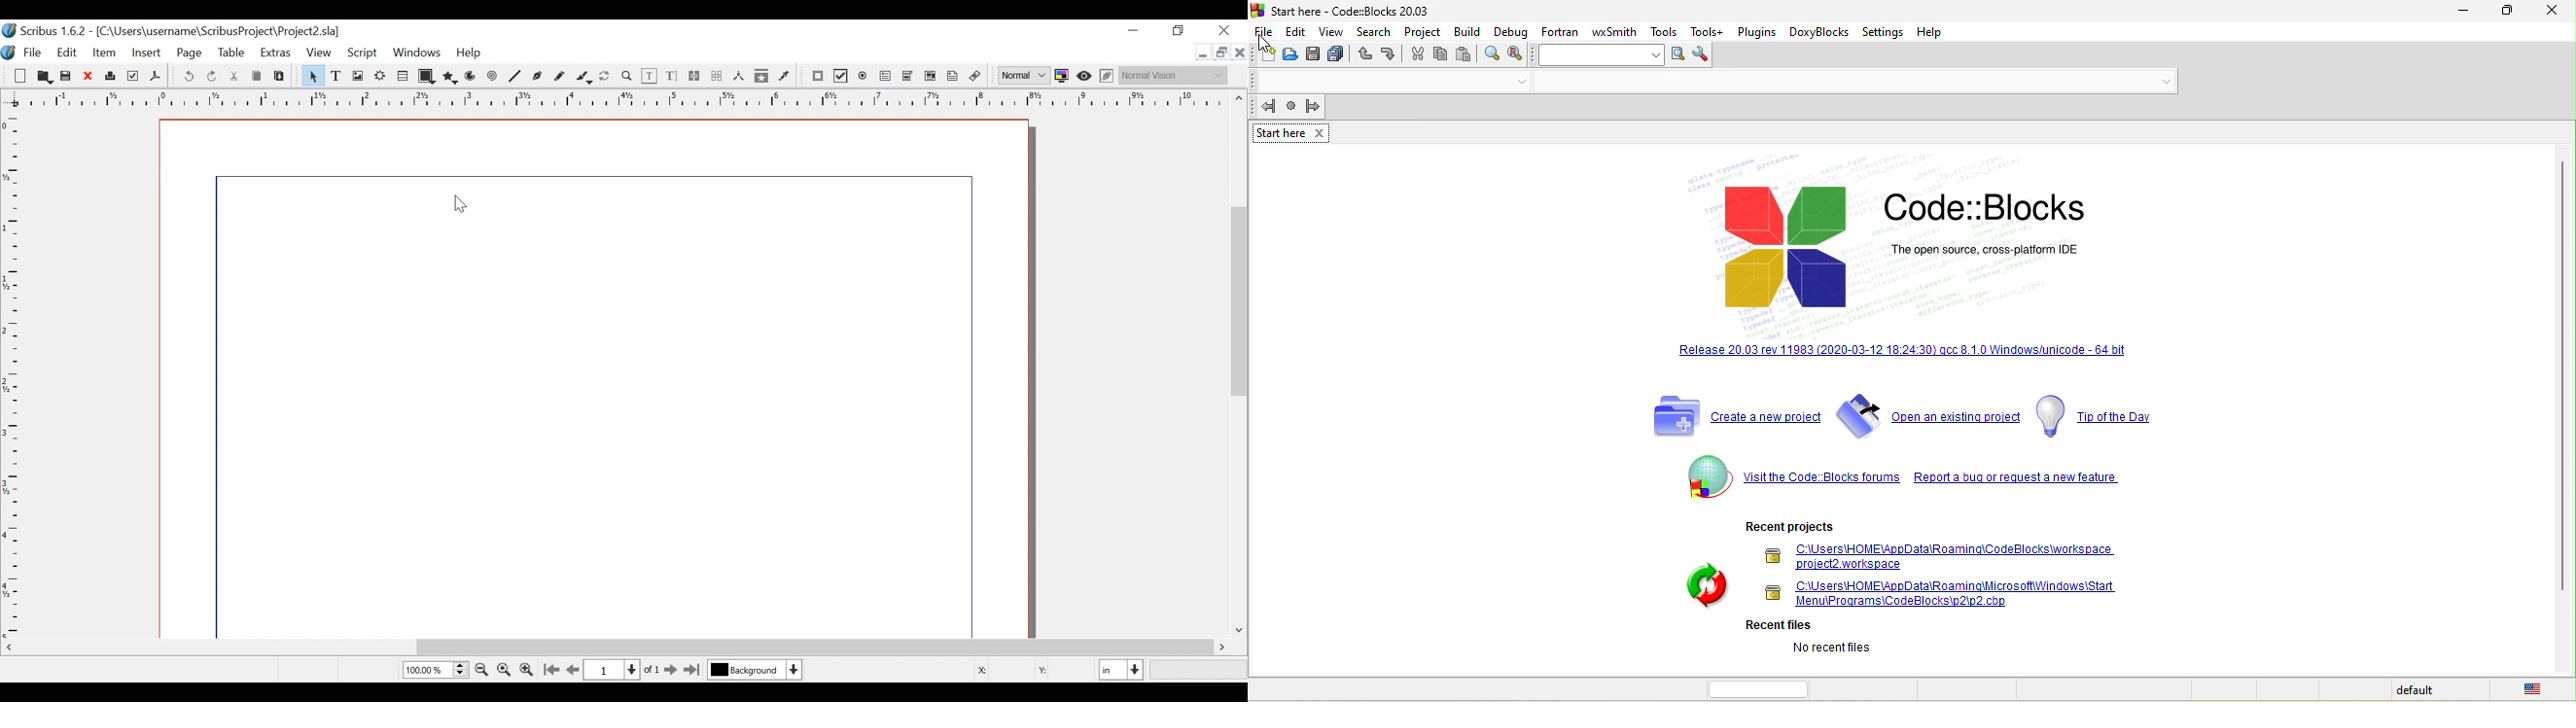 This screenshot has width=2576, height=728. What do you see at coordinates (1886, 32) in the screenshot?
I see `settings` at bounding box center [1886, 32].